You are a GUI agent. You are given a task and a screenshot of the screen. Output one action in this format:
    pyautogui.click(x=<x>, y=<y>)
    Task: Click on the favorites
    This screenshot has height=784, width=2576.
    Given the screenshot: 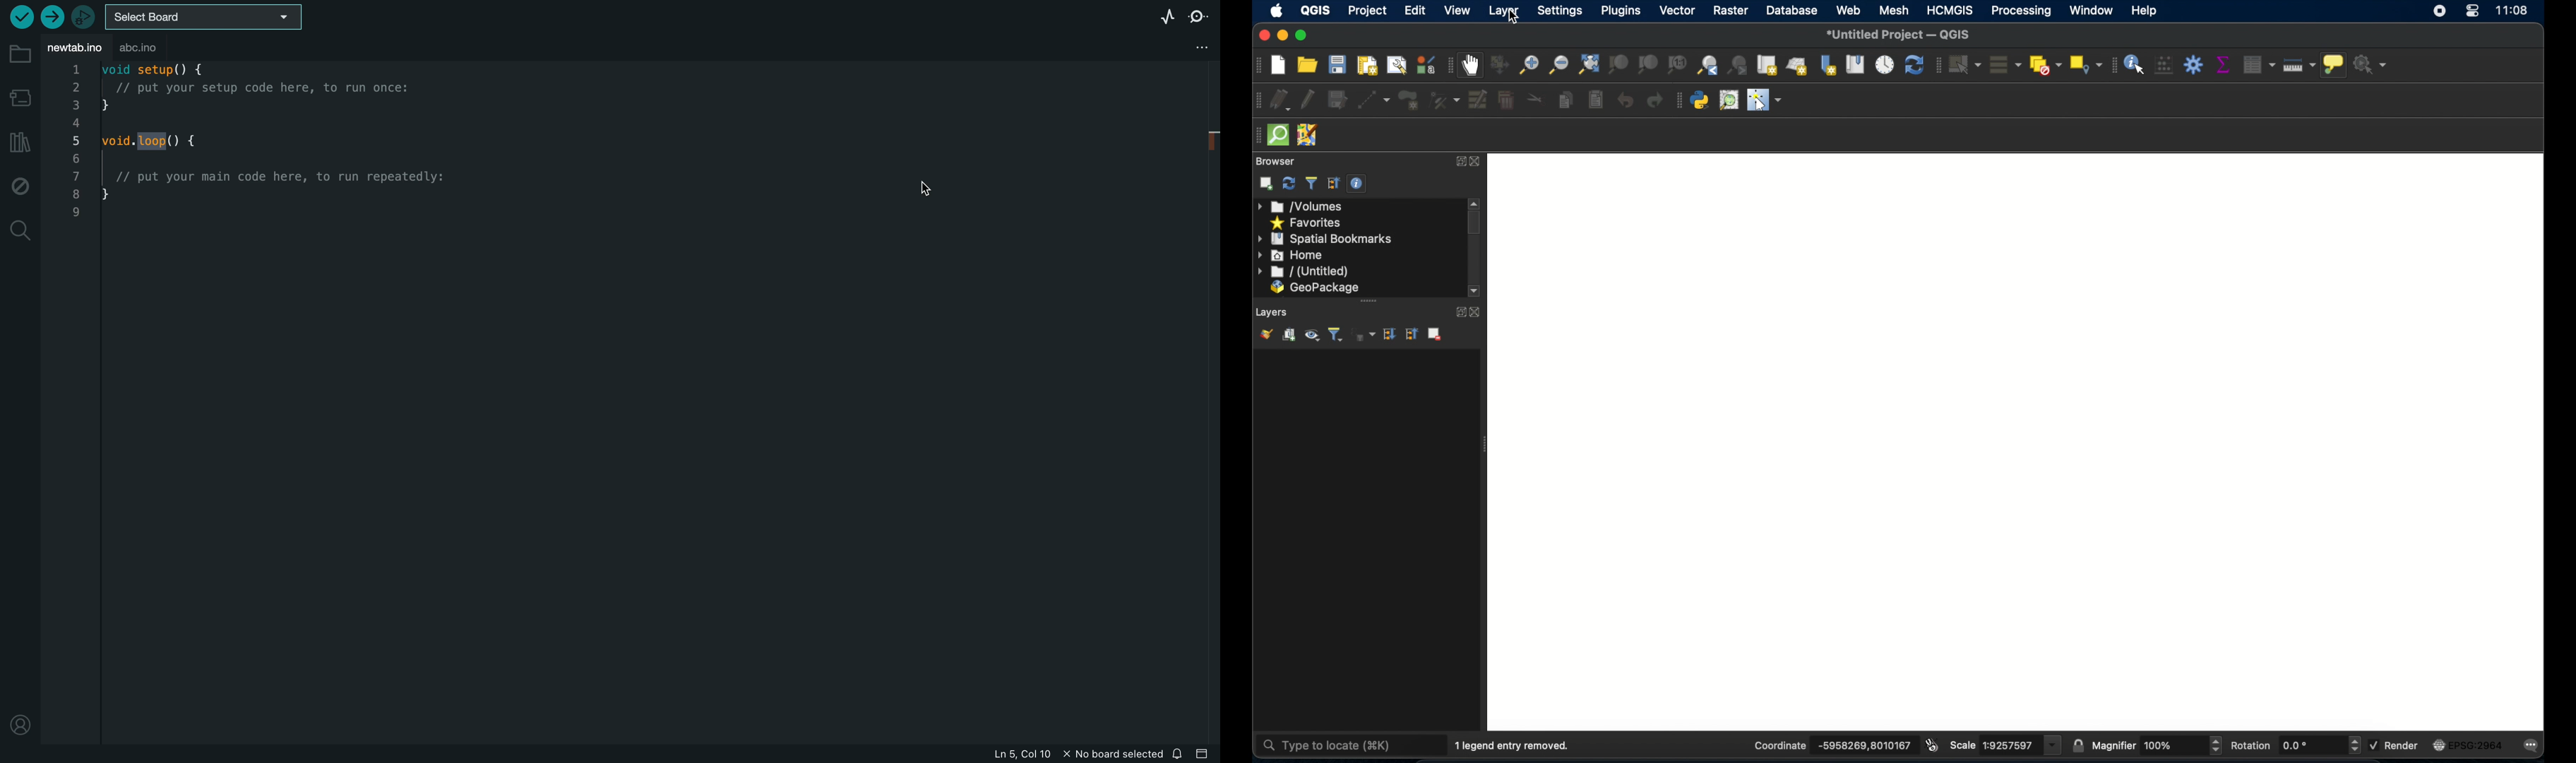 What is the action you would take?
    pyautogui.click(x=1308, y=222)
    